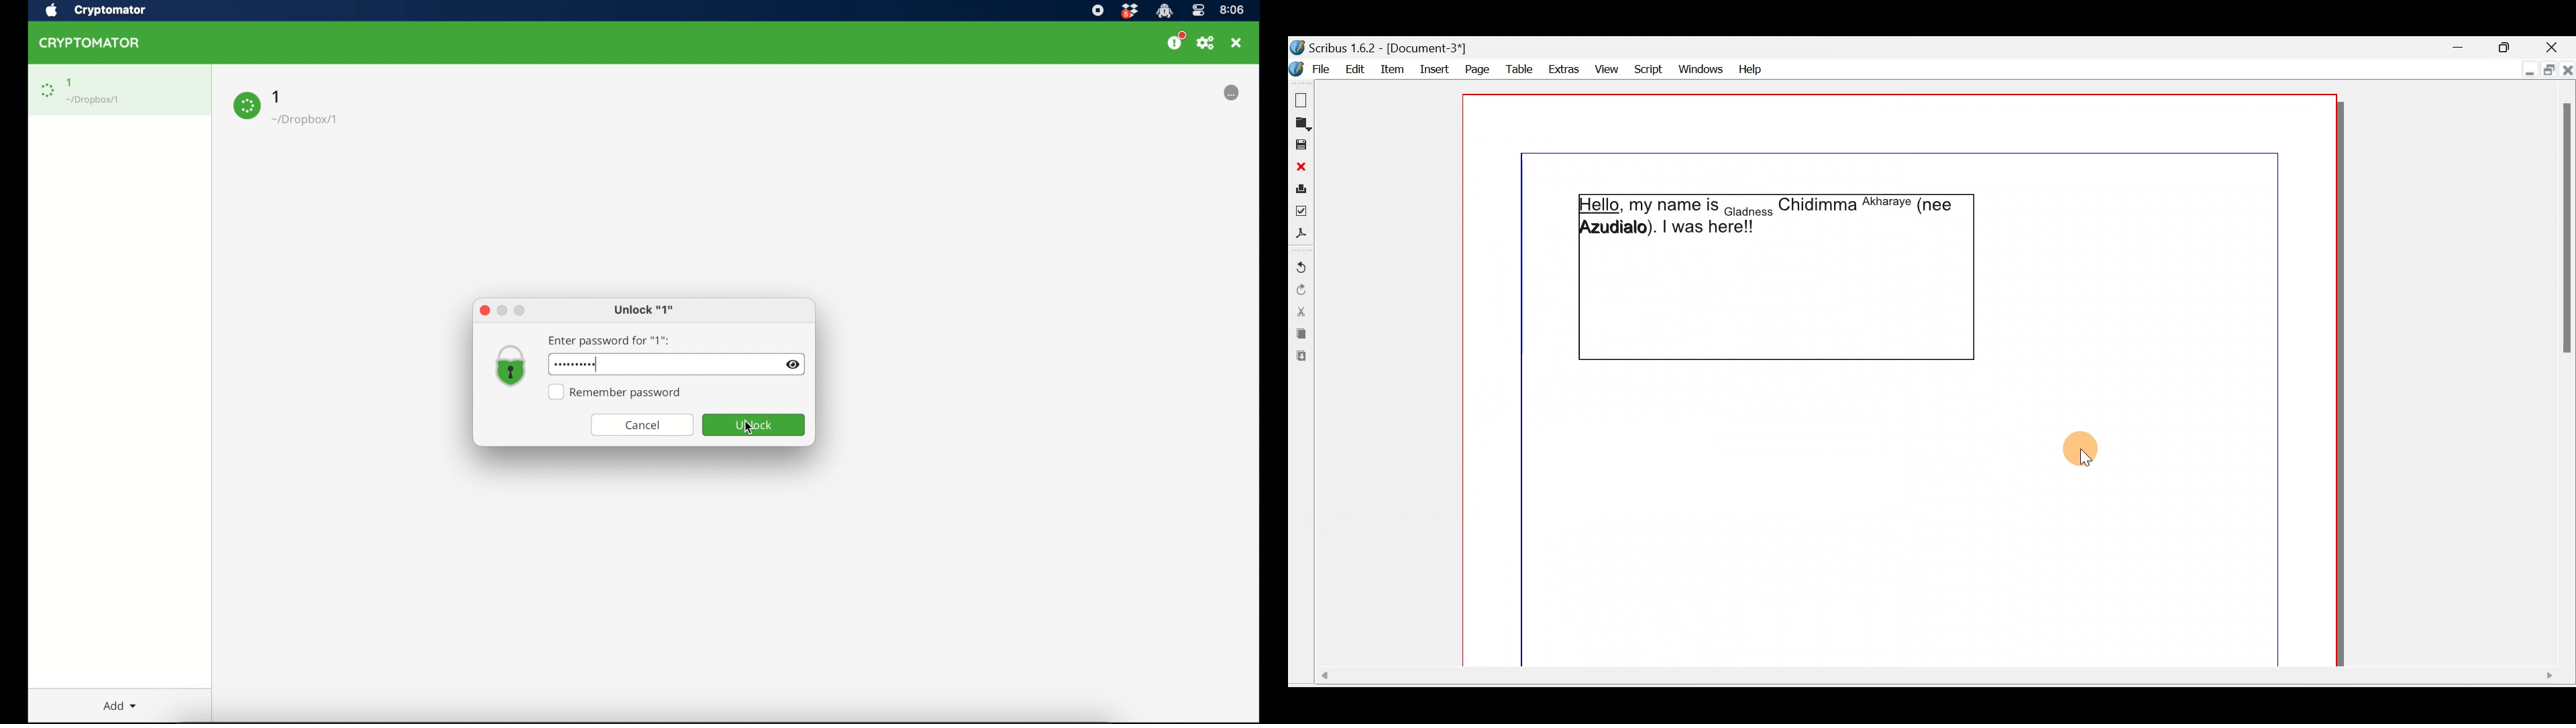 The height and width of the screenshot is (728, 2576). What do you see at coordinates (642, 426) in the screenshot?
I see `cancel` at bounding box center [642, 426].